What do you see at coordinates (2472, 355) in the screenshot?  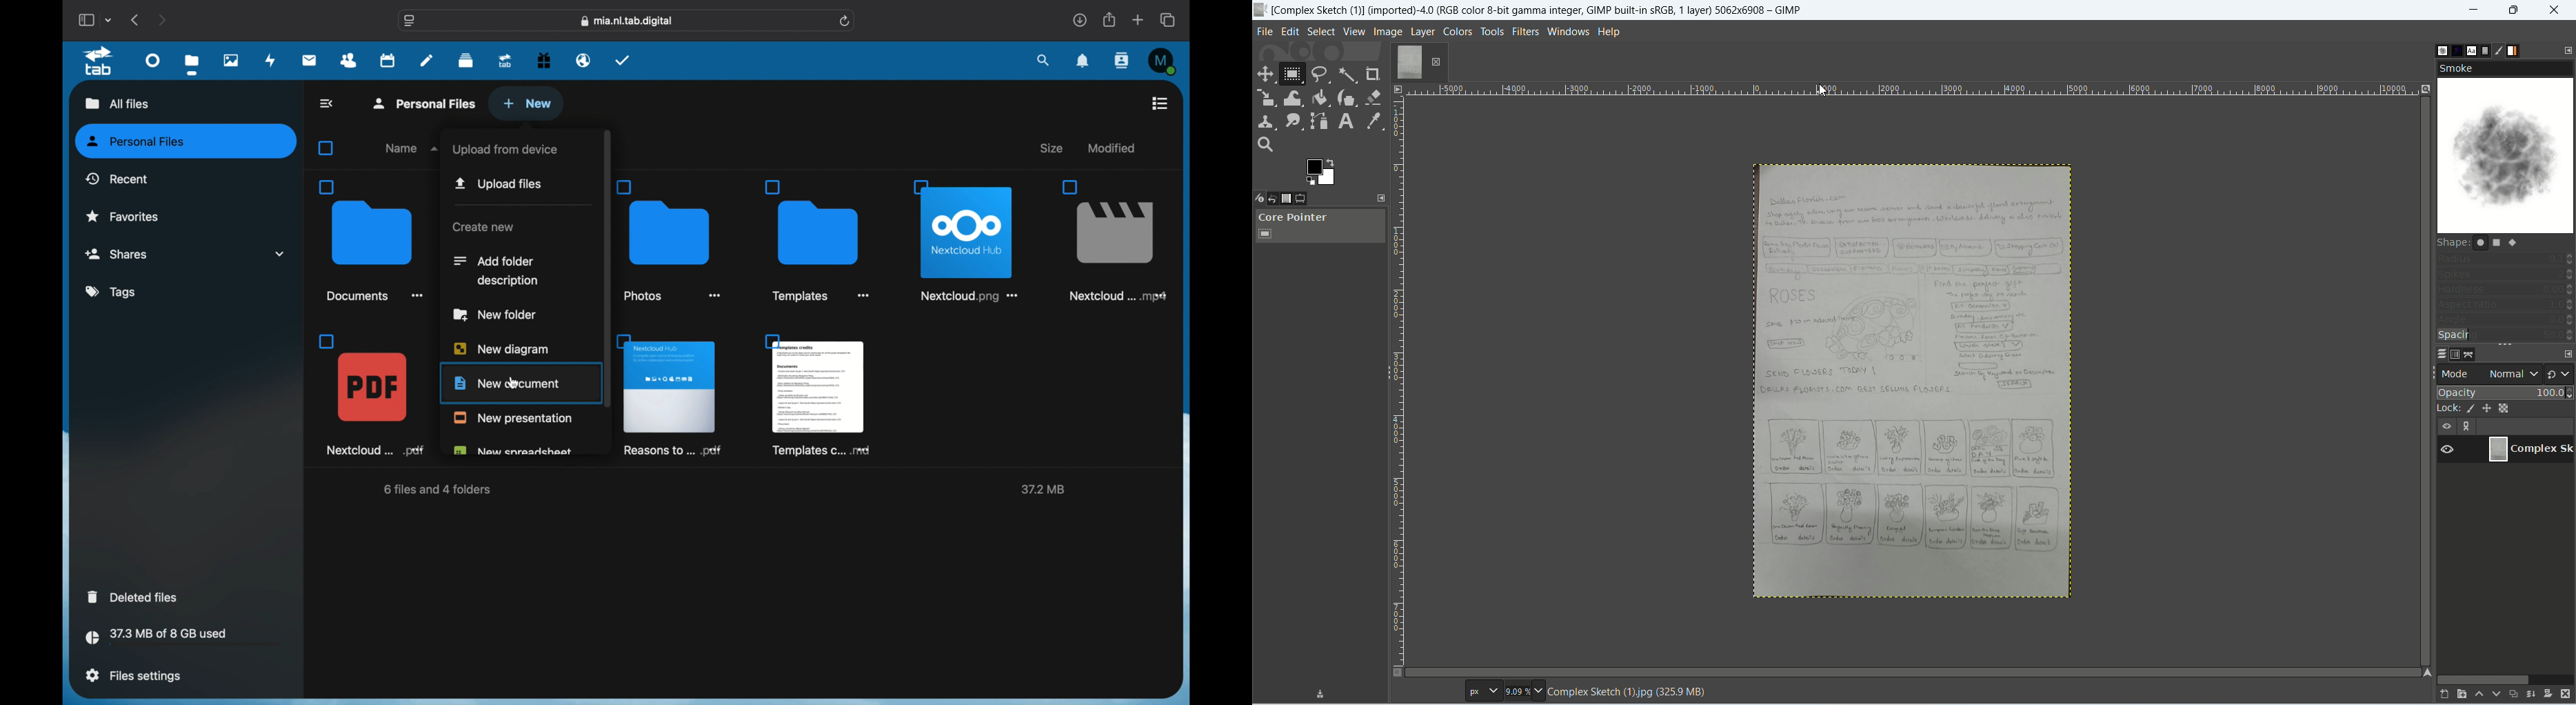 I see `paths` at bounding box center [2472, 355].